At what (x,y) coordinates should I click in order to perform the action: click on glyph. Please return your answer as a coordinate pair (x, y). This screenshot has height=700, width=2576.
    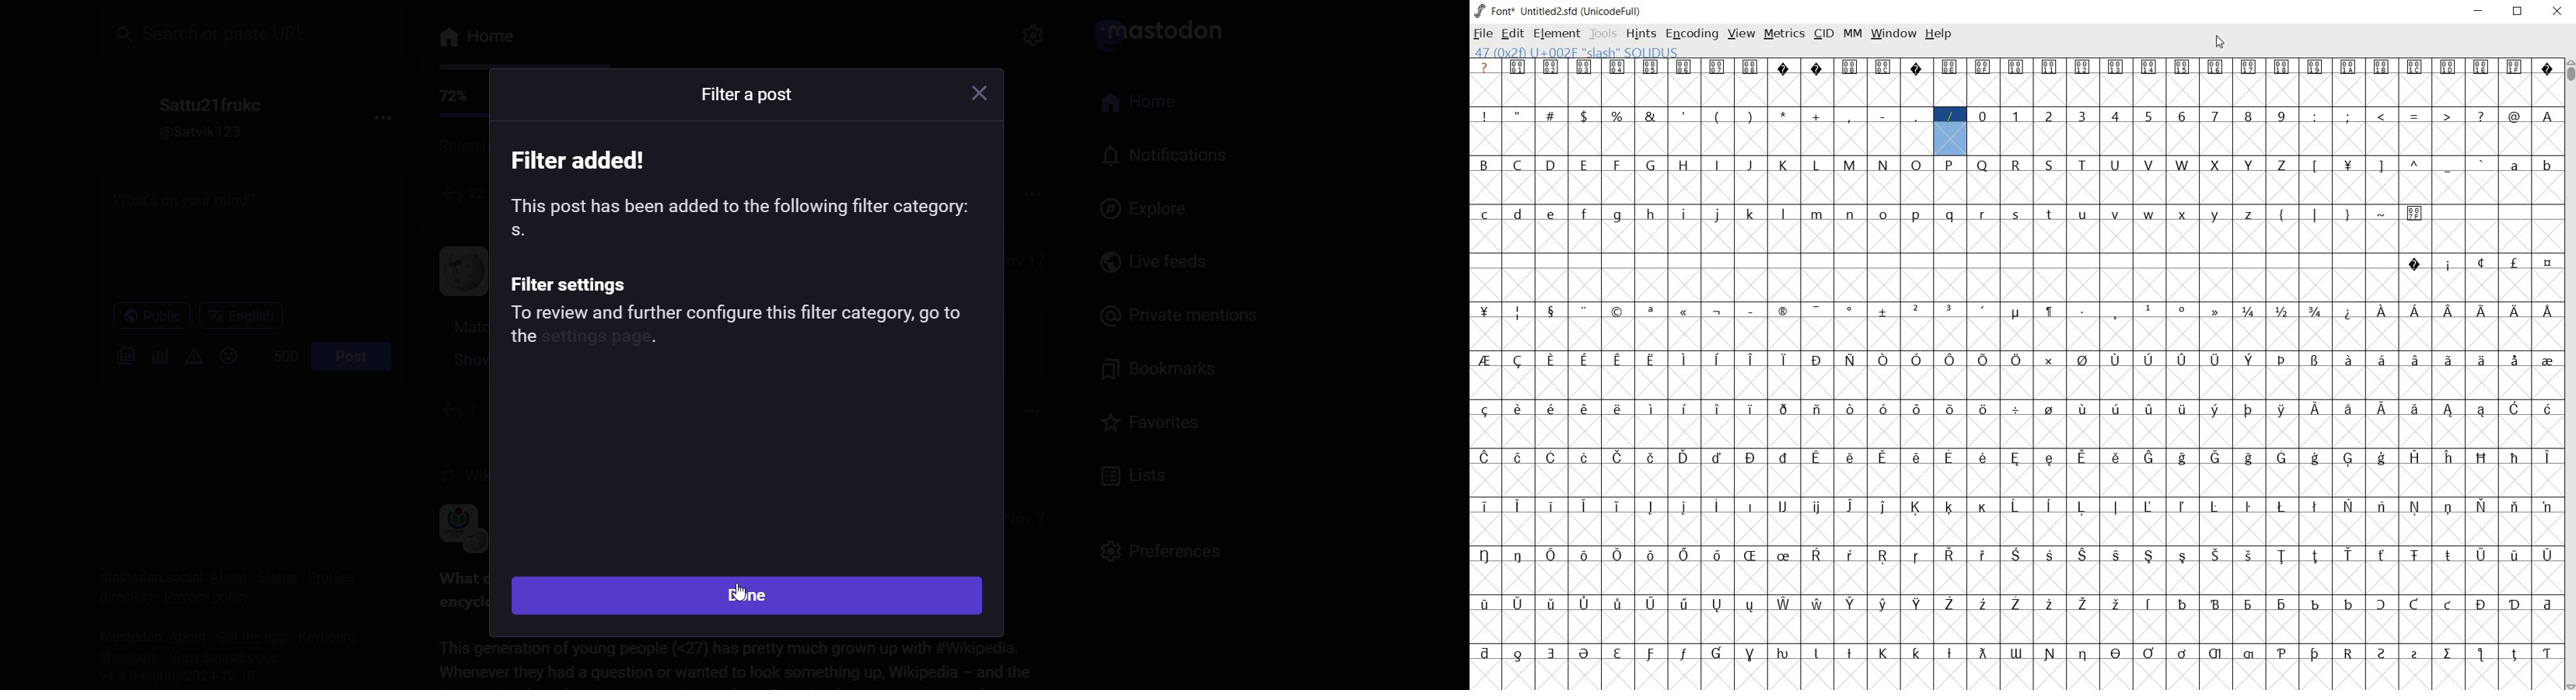
    Looking at the image, I should click on (1883, 66).